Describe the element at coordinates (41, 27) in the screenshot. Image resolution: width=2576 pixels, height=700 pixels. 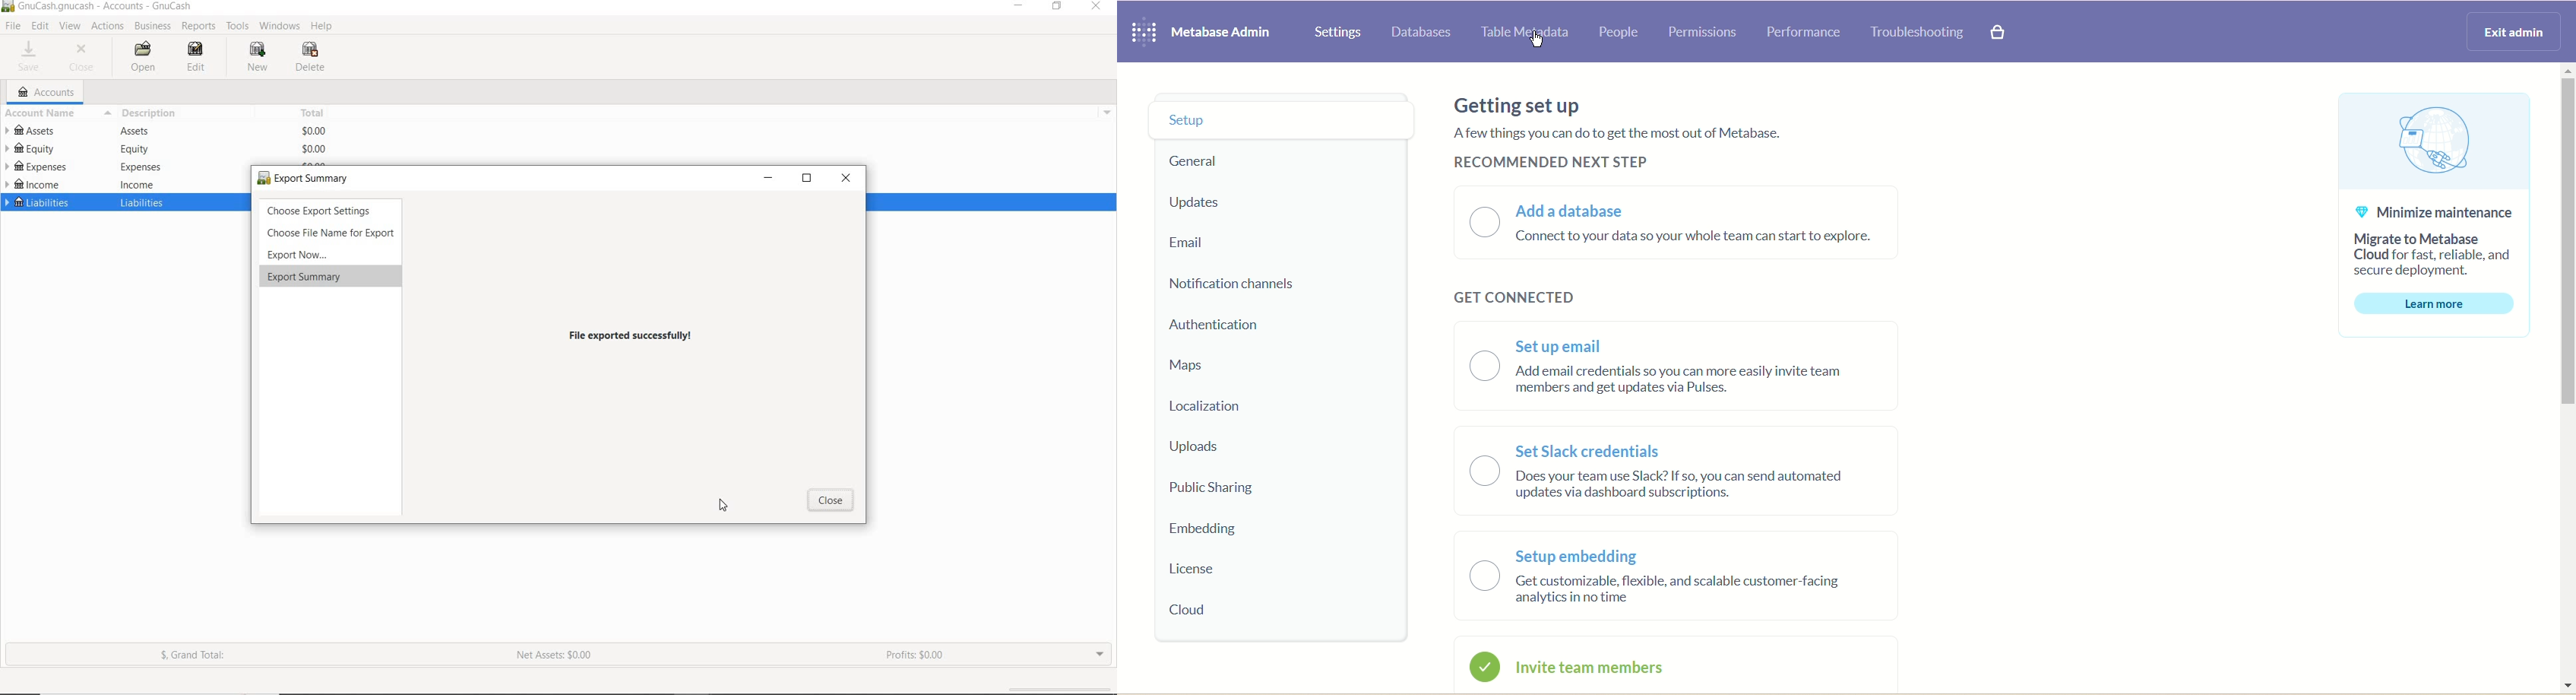
I see `EDIT` at that location.